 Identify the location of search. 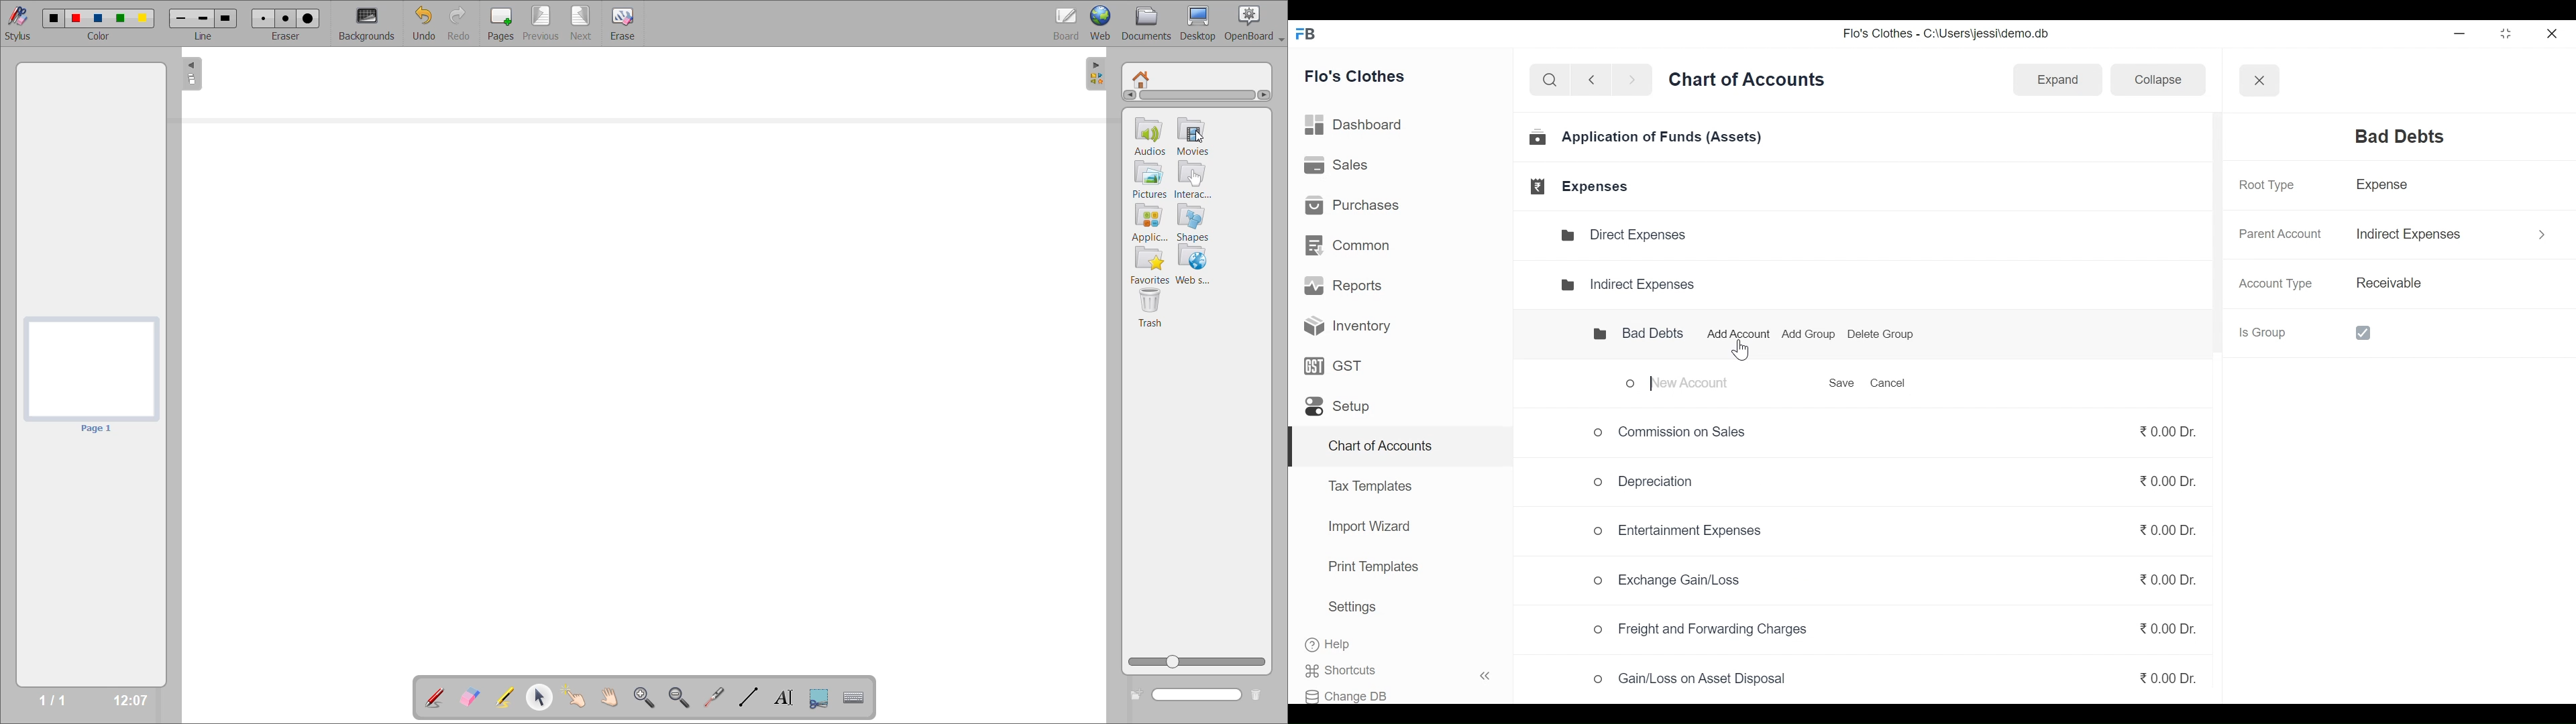
(1550, 80).